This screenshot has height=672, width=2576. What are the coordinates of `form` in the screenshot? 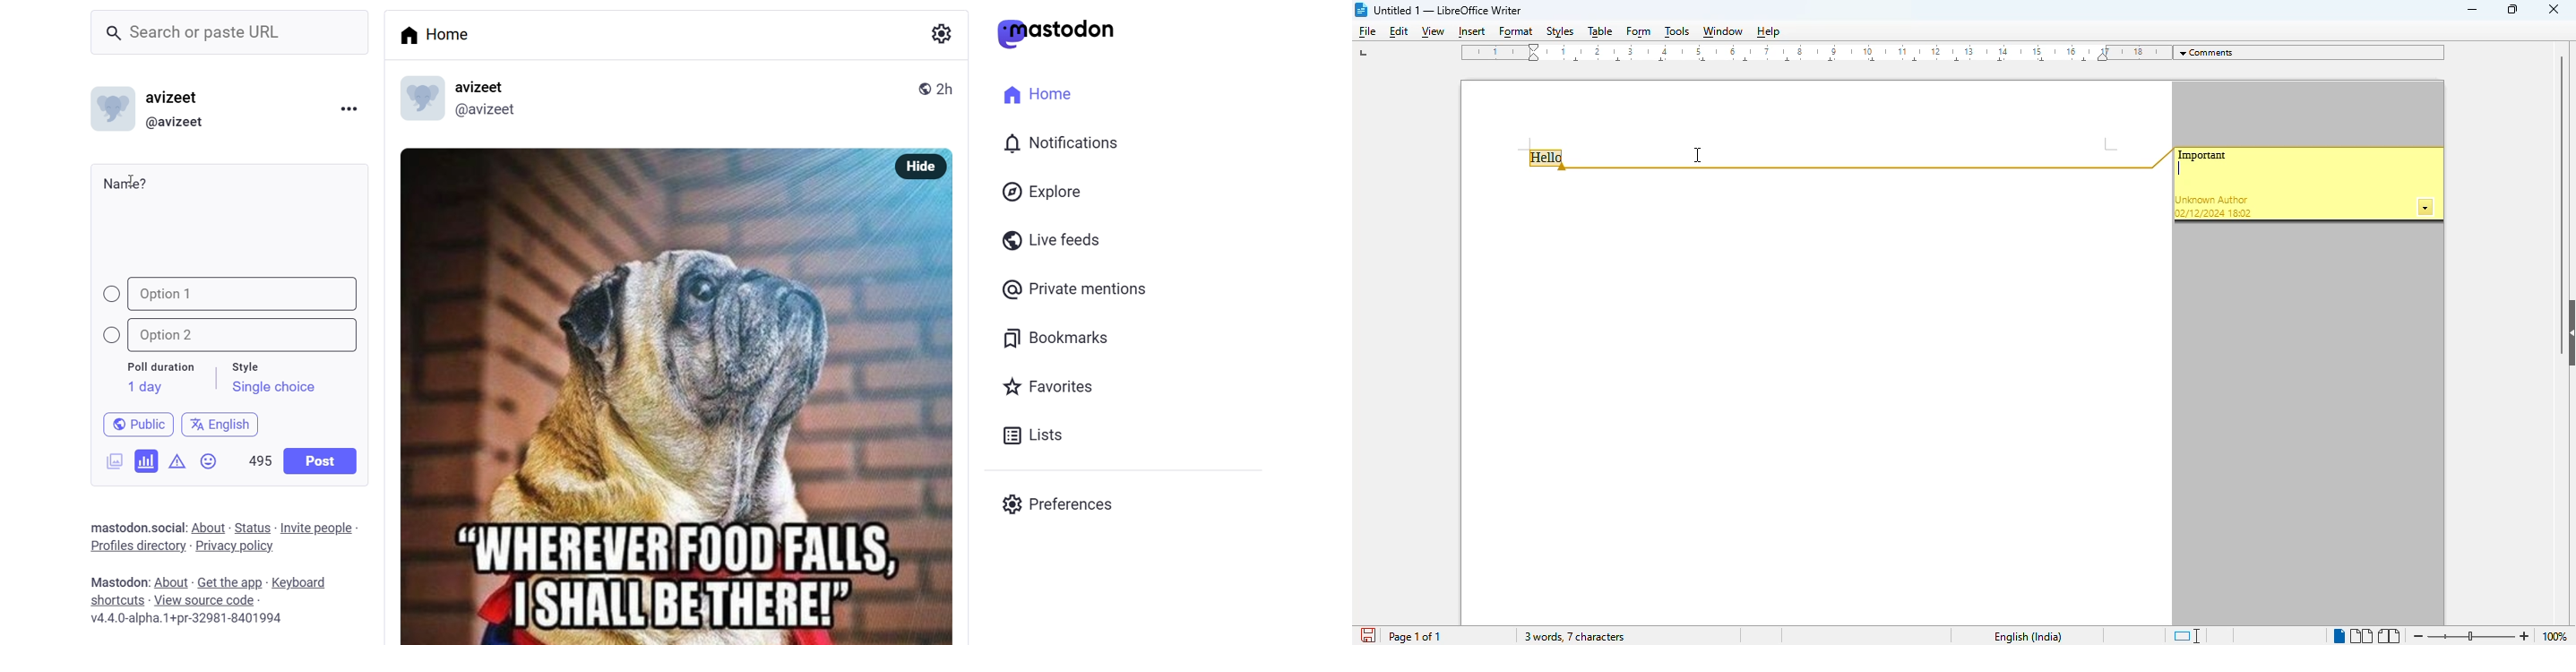 It's located at (1639, 33).